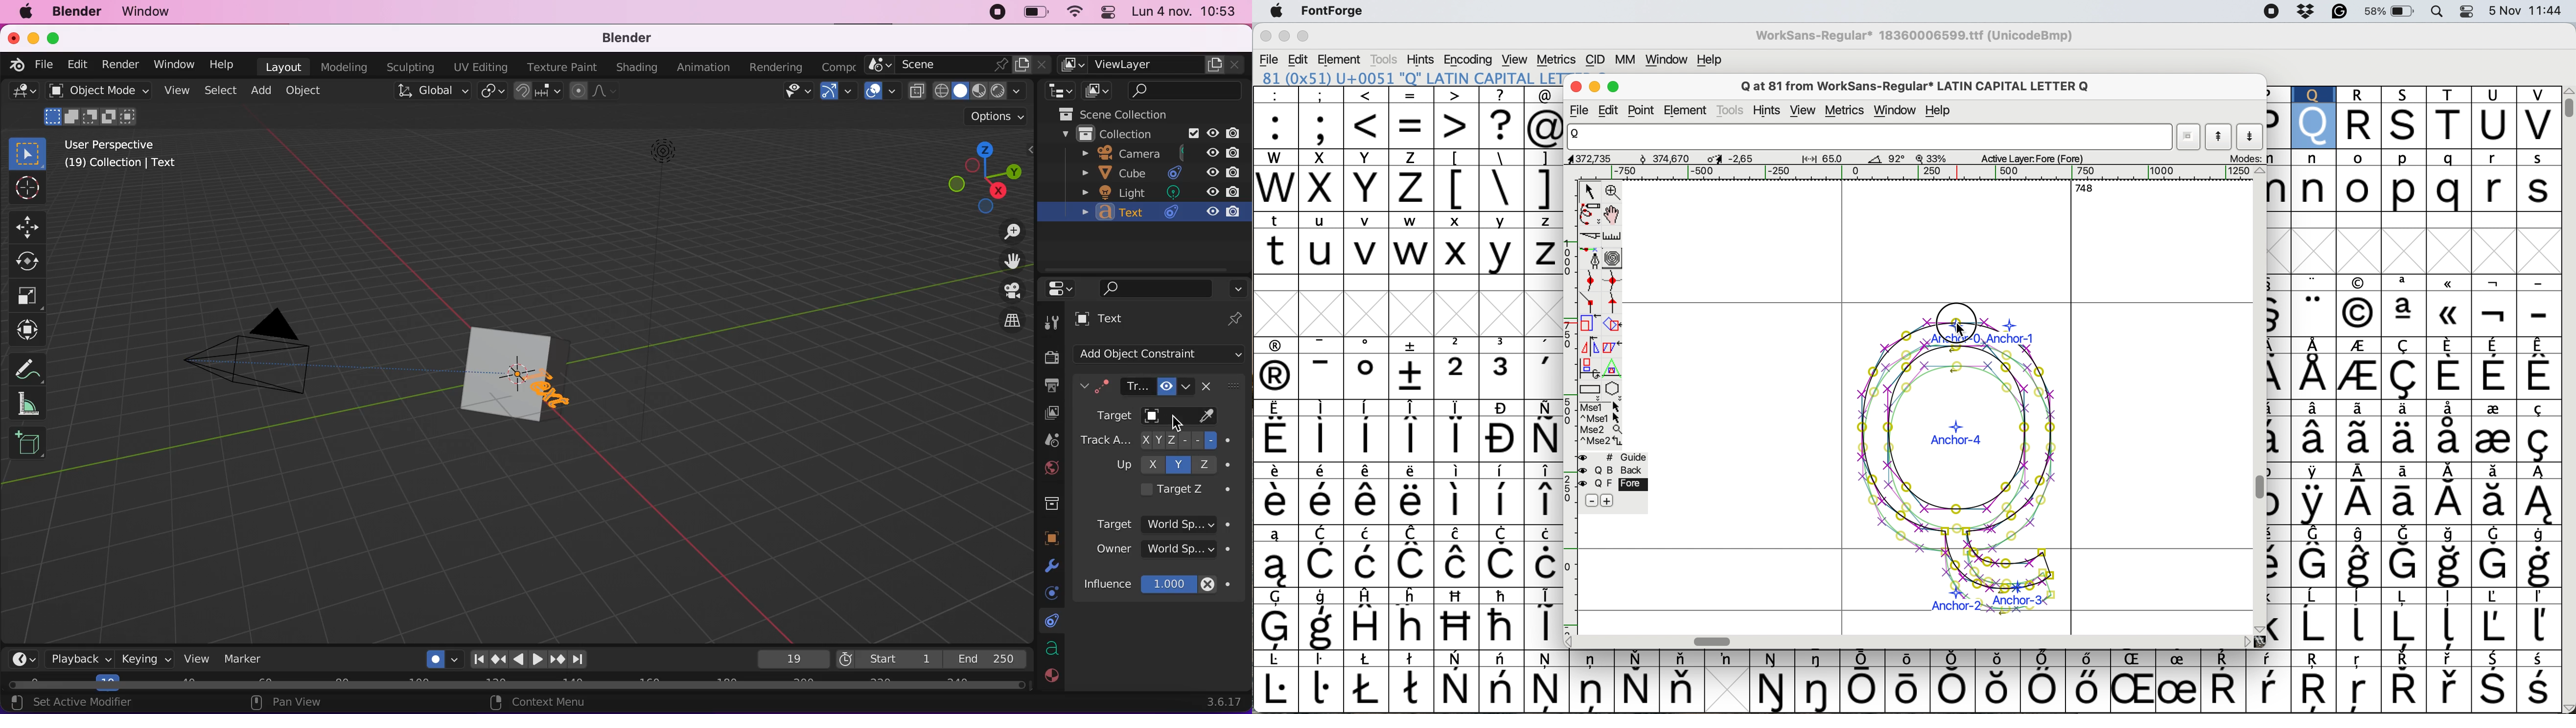  Describe the element at coordinates (1154, 172) in the screenshot. I see `cube` at that location.